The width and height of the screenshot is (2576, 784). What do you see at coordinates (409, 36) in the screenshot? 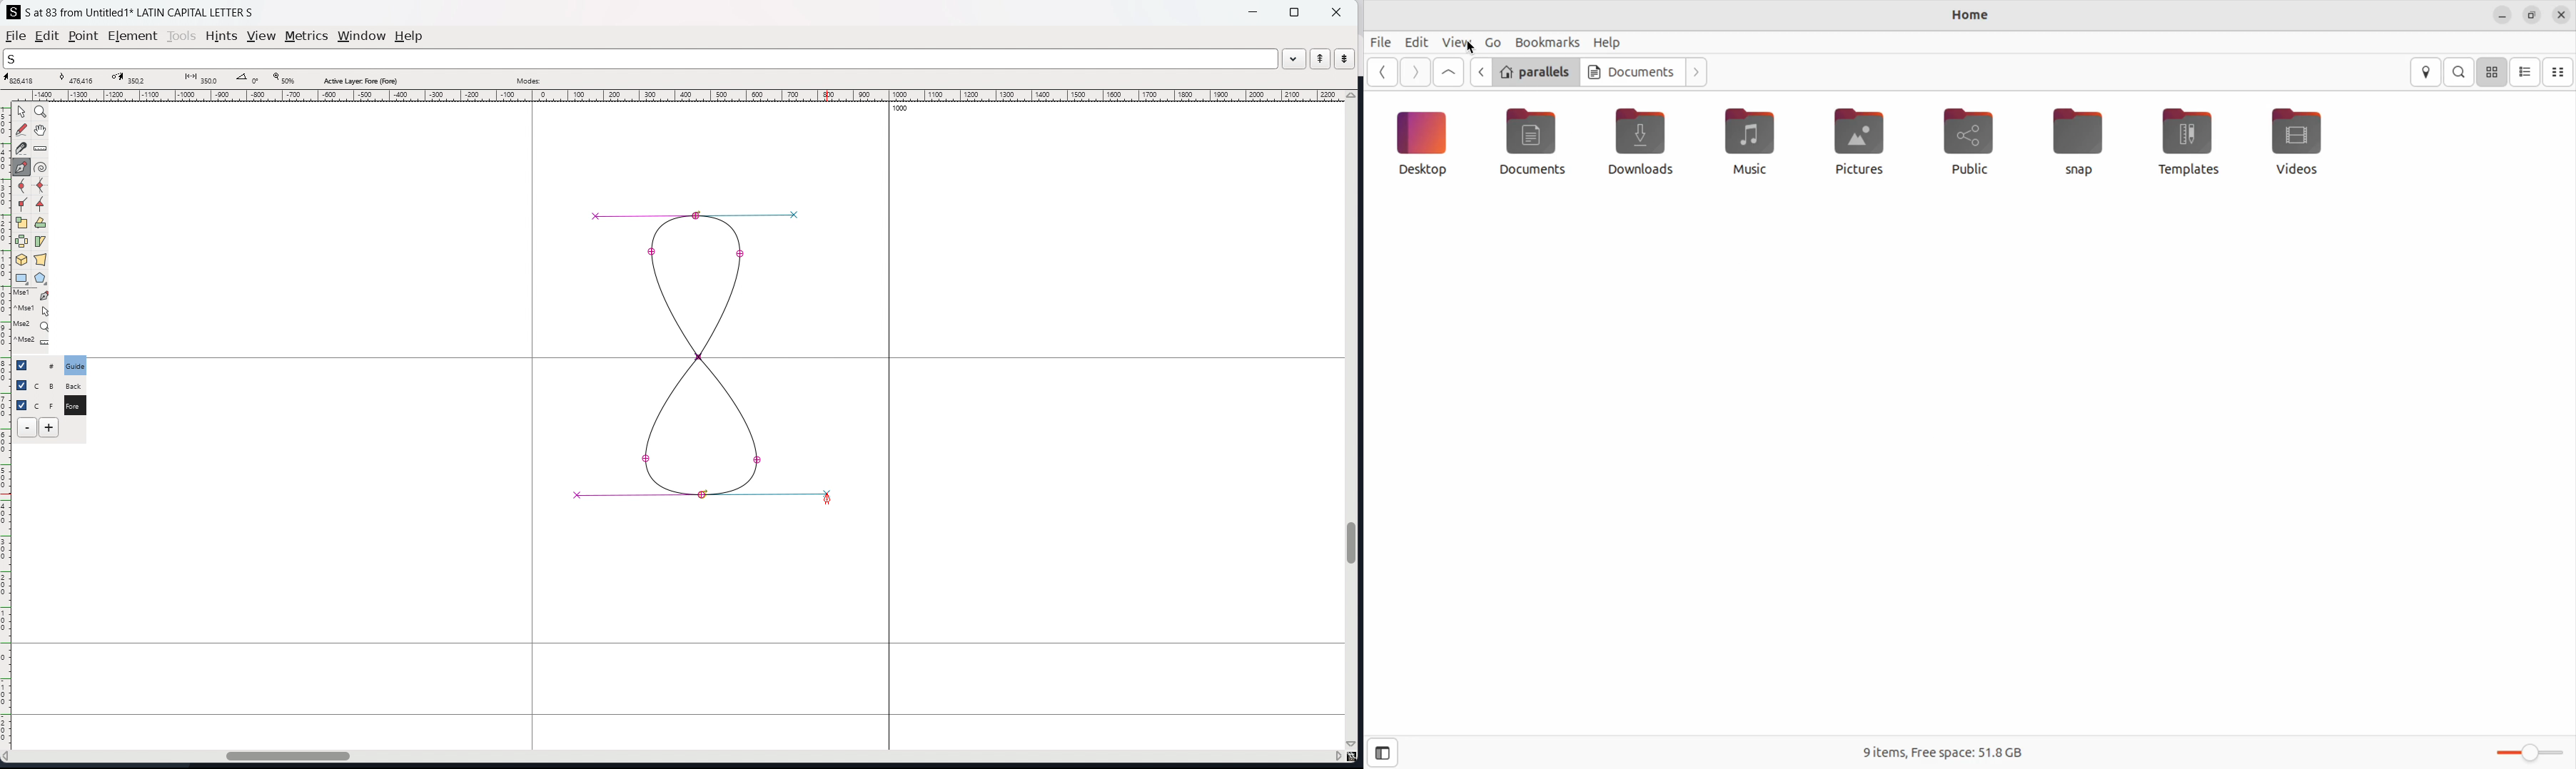
I see `help` at bounding box center [409, 36].